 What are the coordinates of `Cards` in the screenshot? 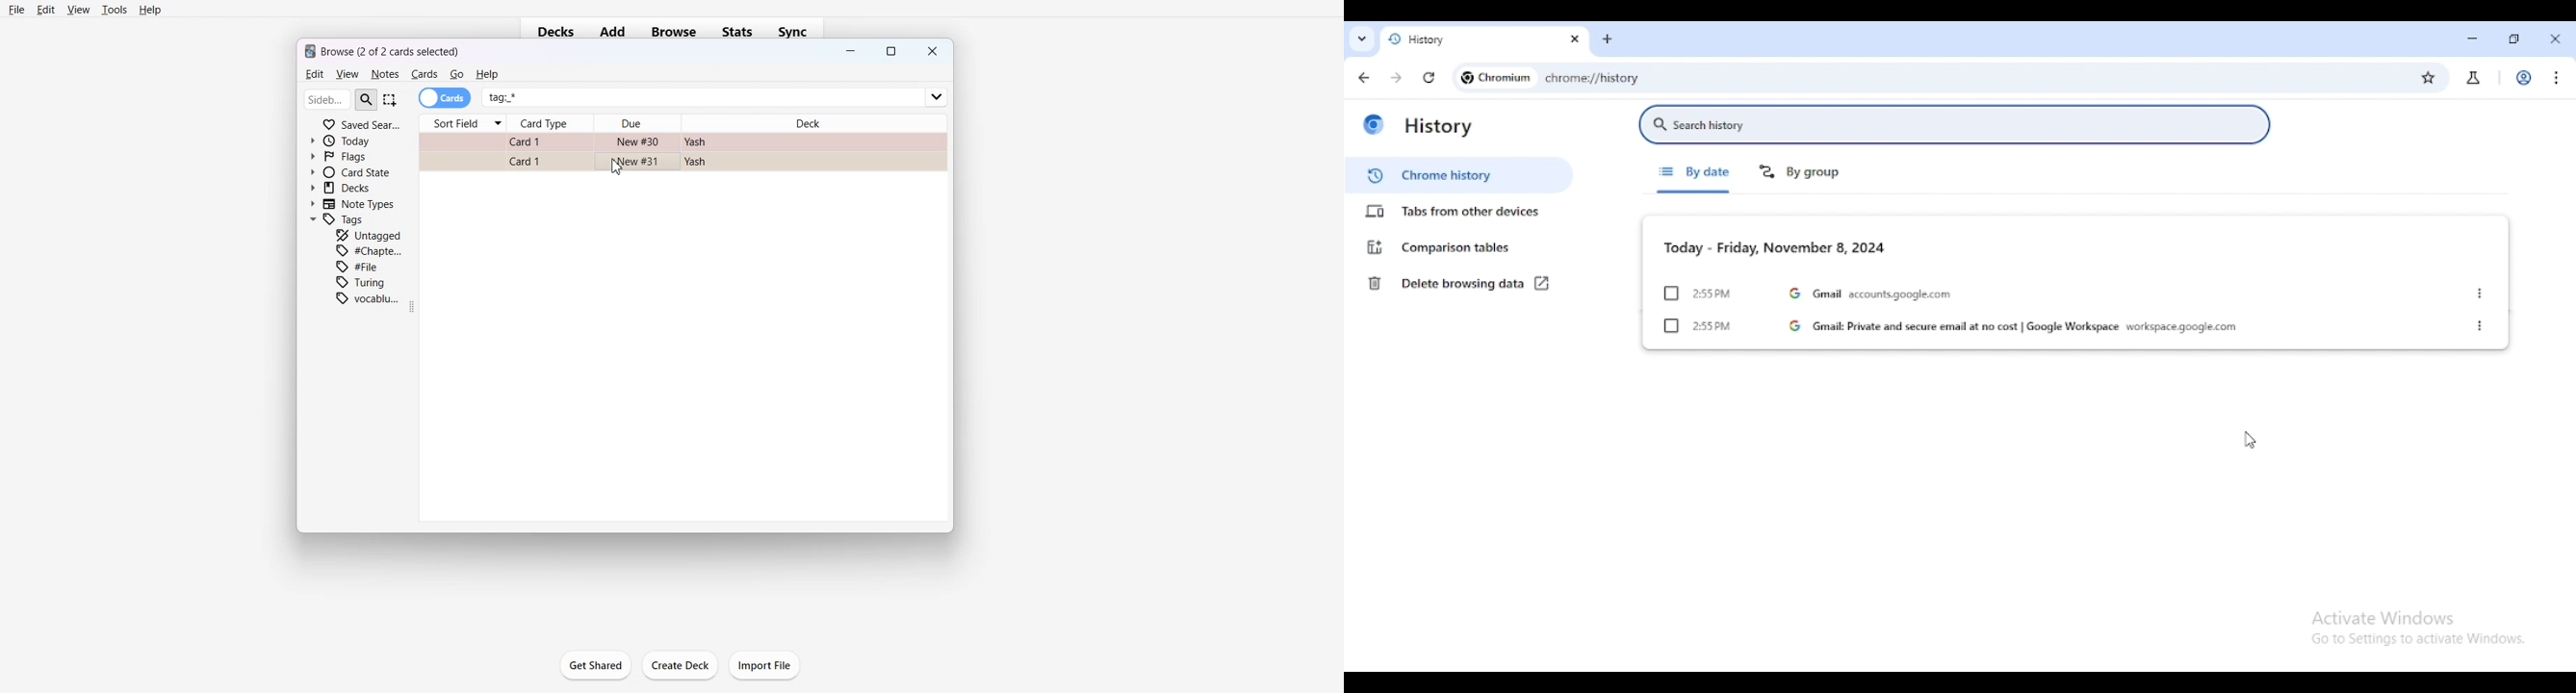 It's located at (424, 74).